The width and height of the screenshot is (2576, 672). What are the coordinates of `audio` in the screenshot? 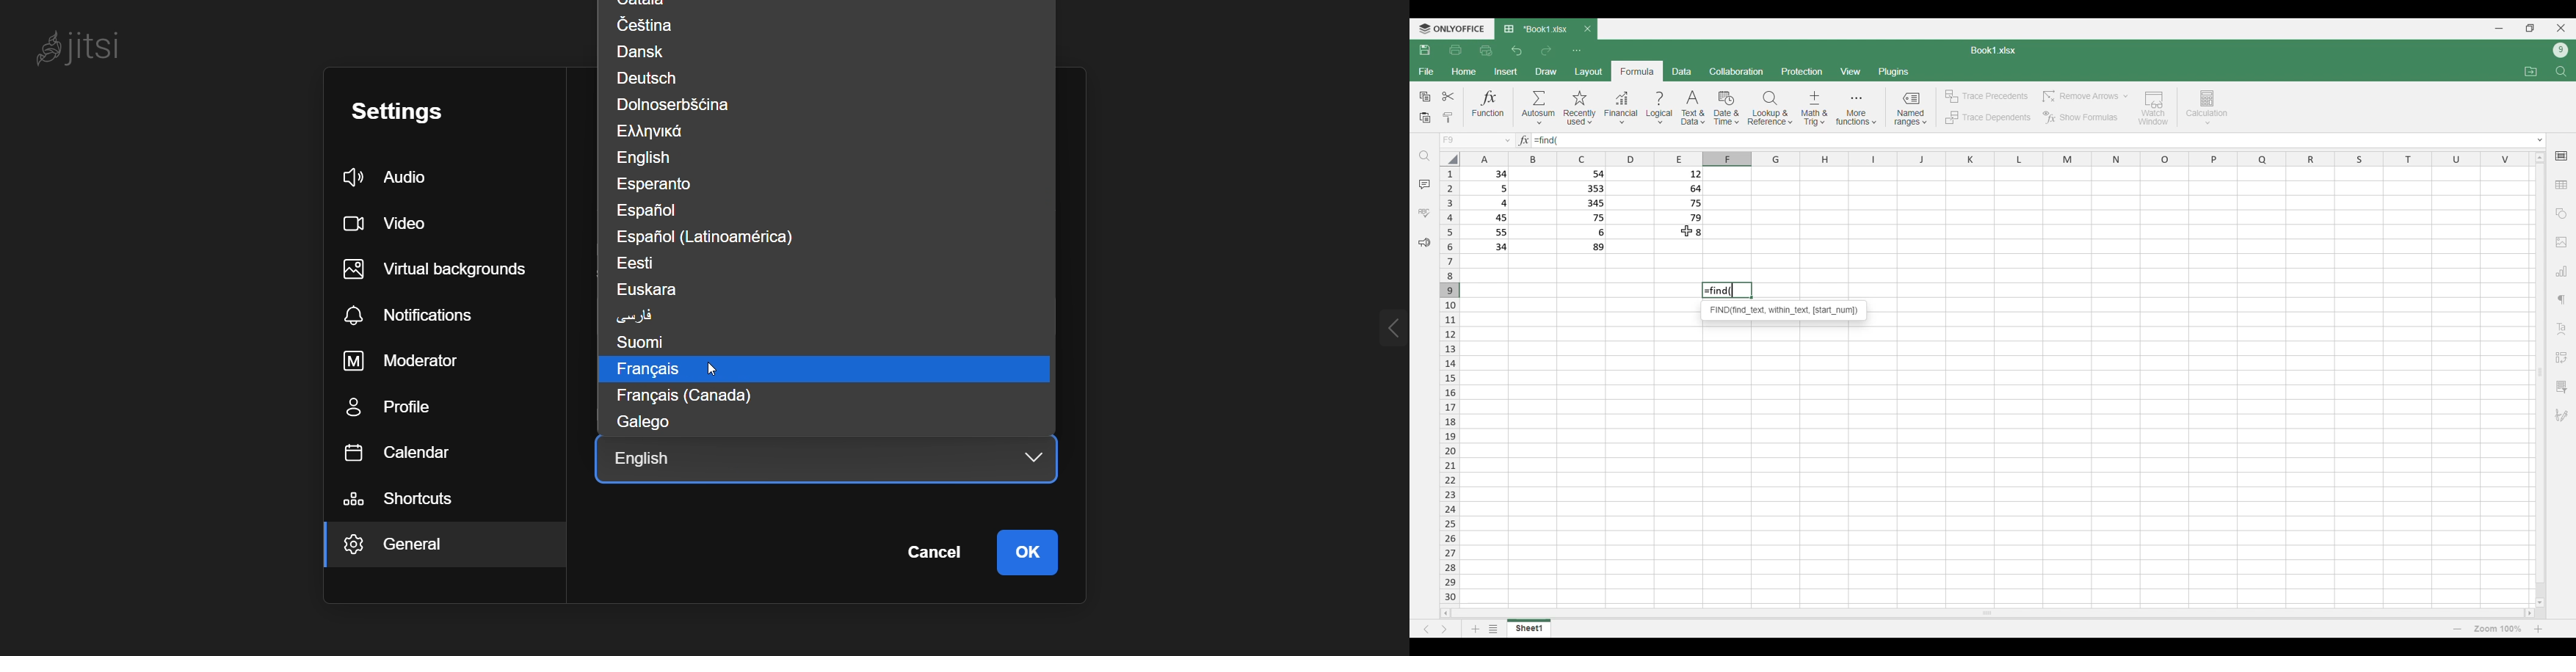 It's located at (400, 175).